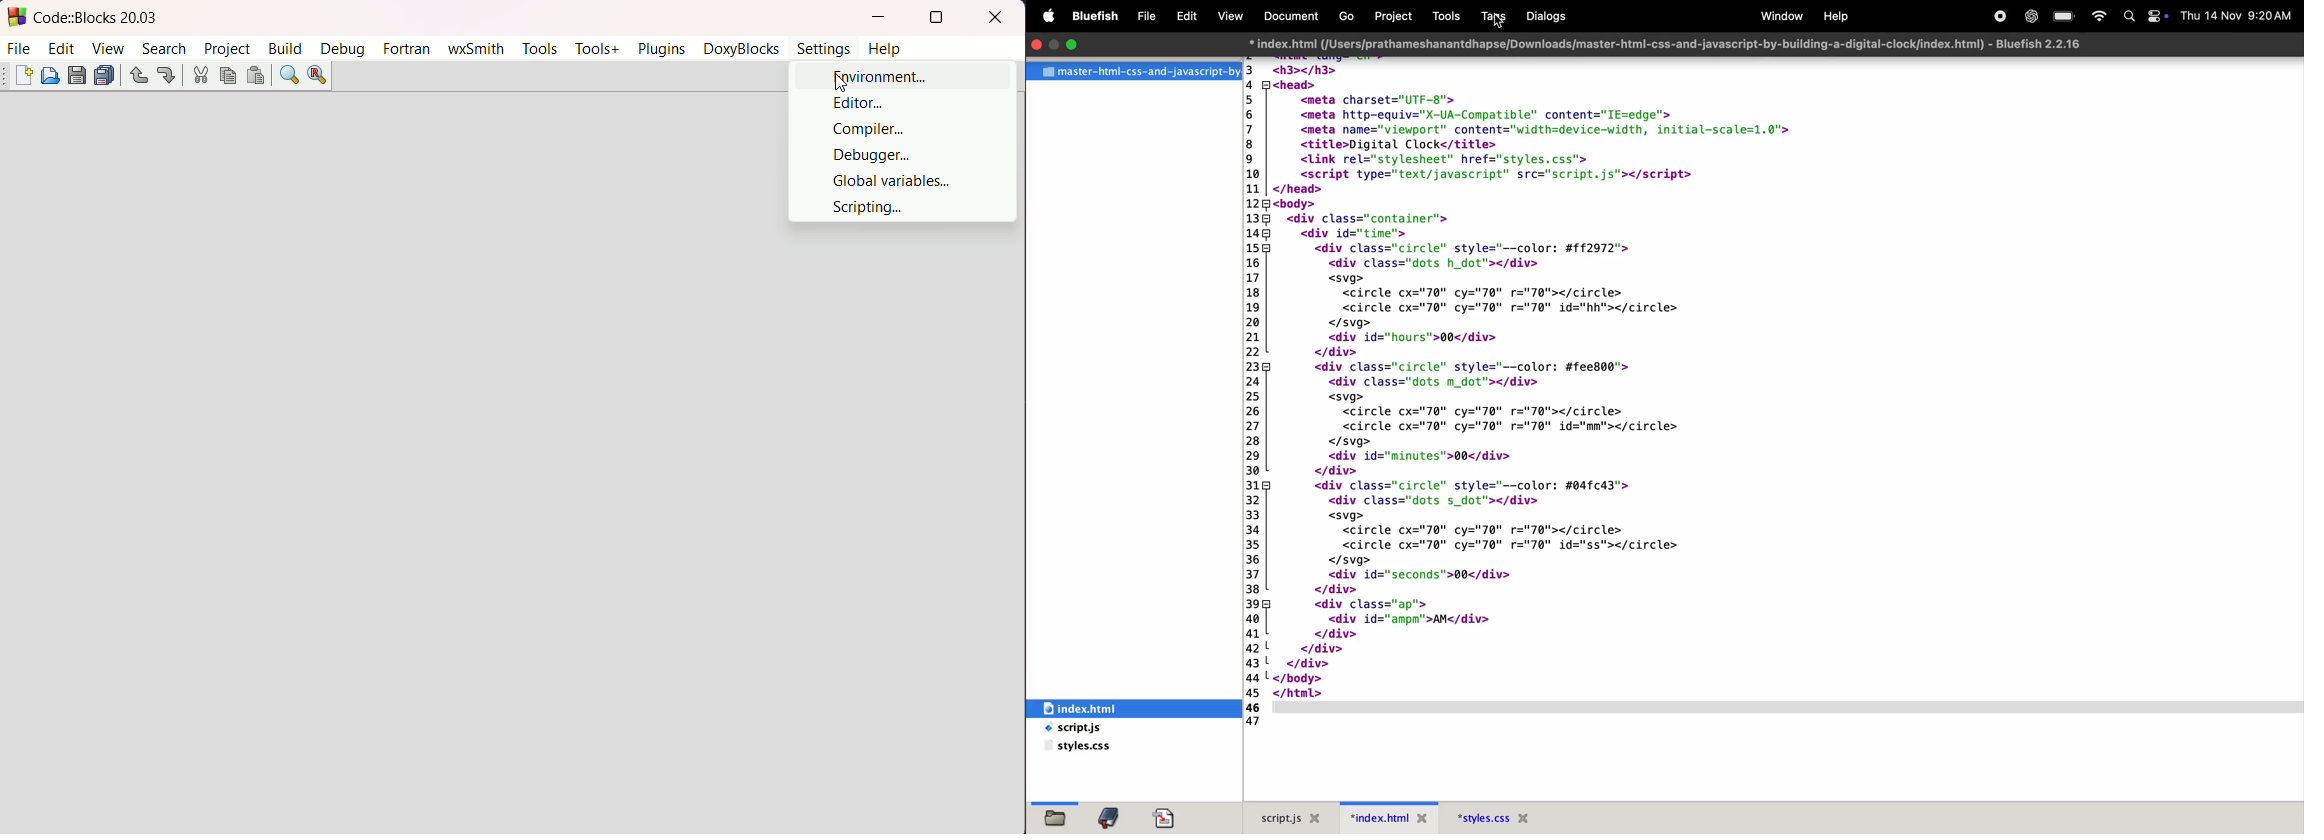  What do you see at coordinates (661, 50) in the screenshot?
I see `plugins` at bounding box center [661, 50].